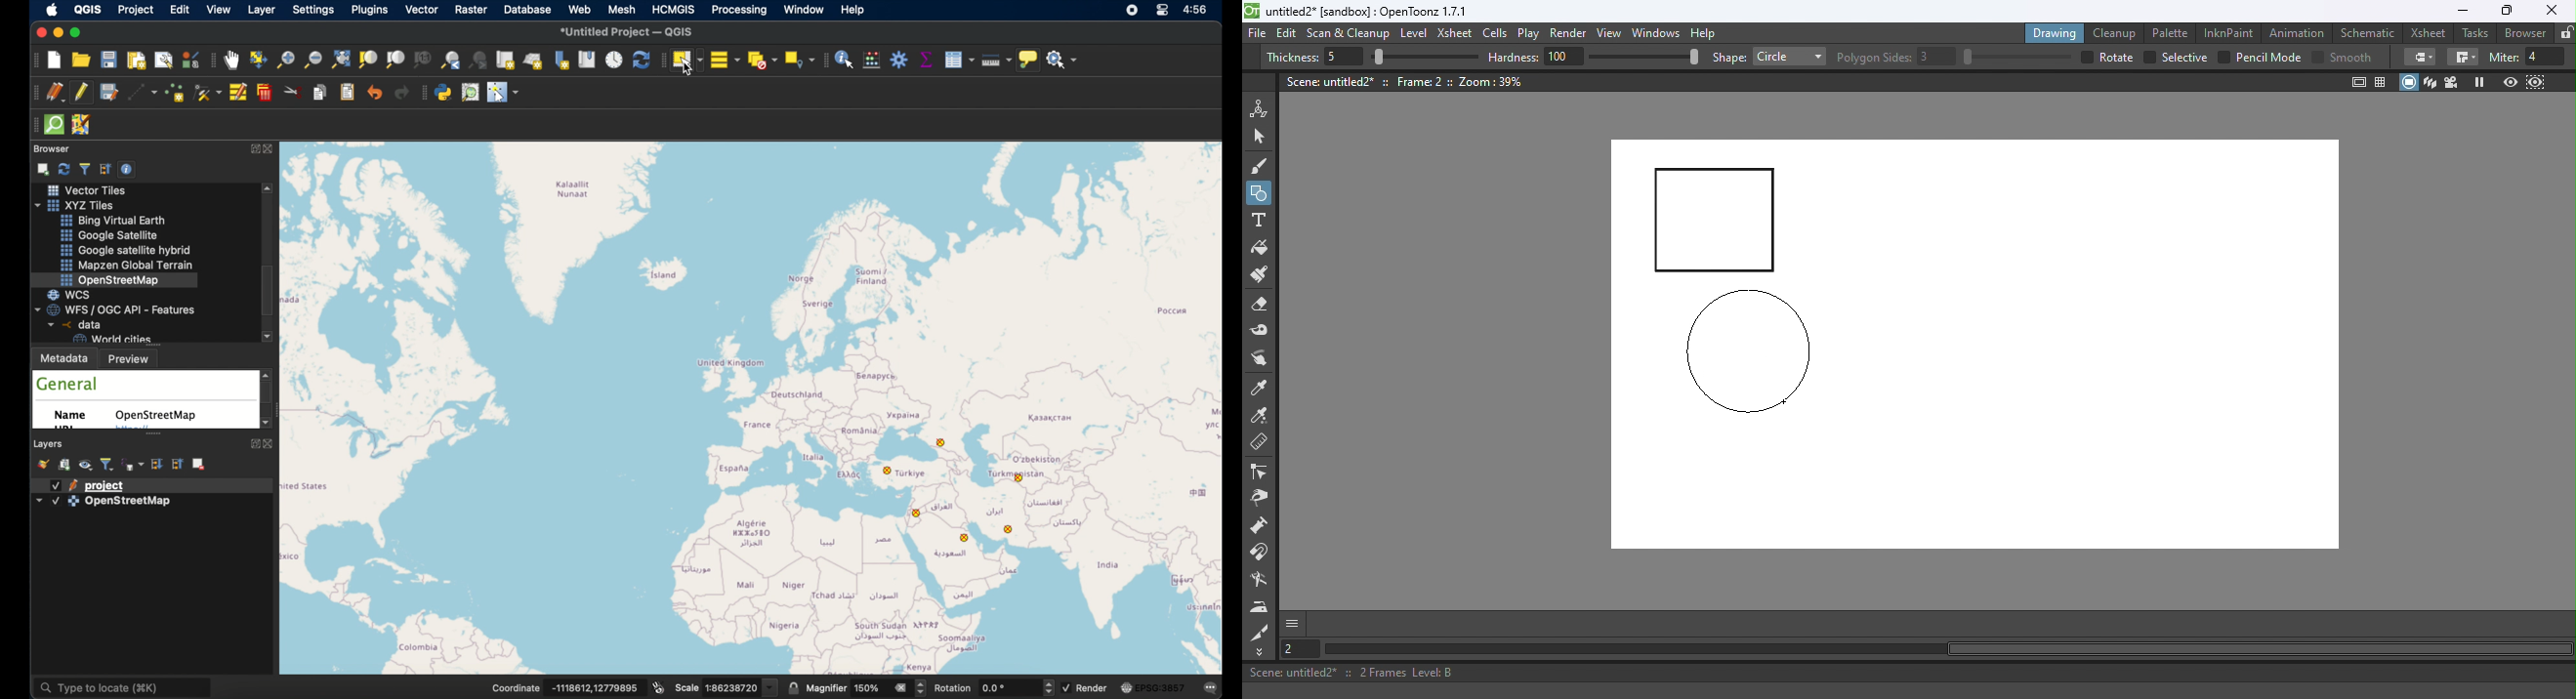  What do you see at coordinates (759, 406) in the screenshot?
I see `openstreetmap` at bounding box center [759, 406].